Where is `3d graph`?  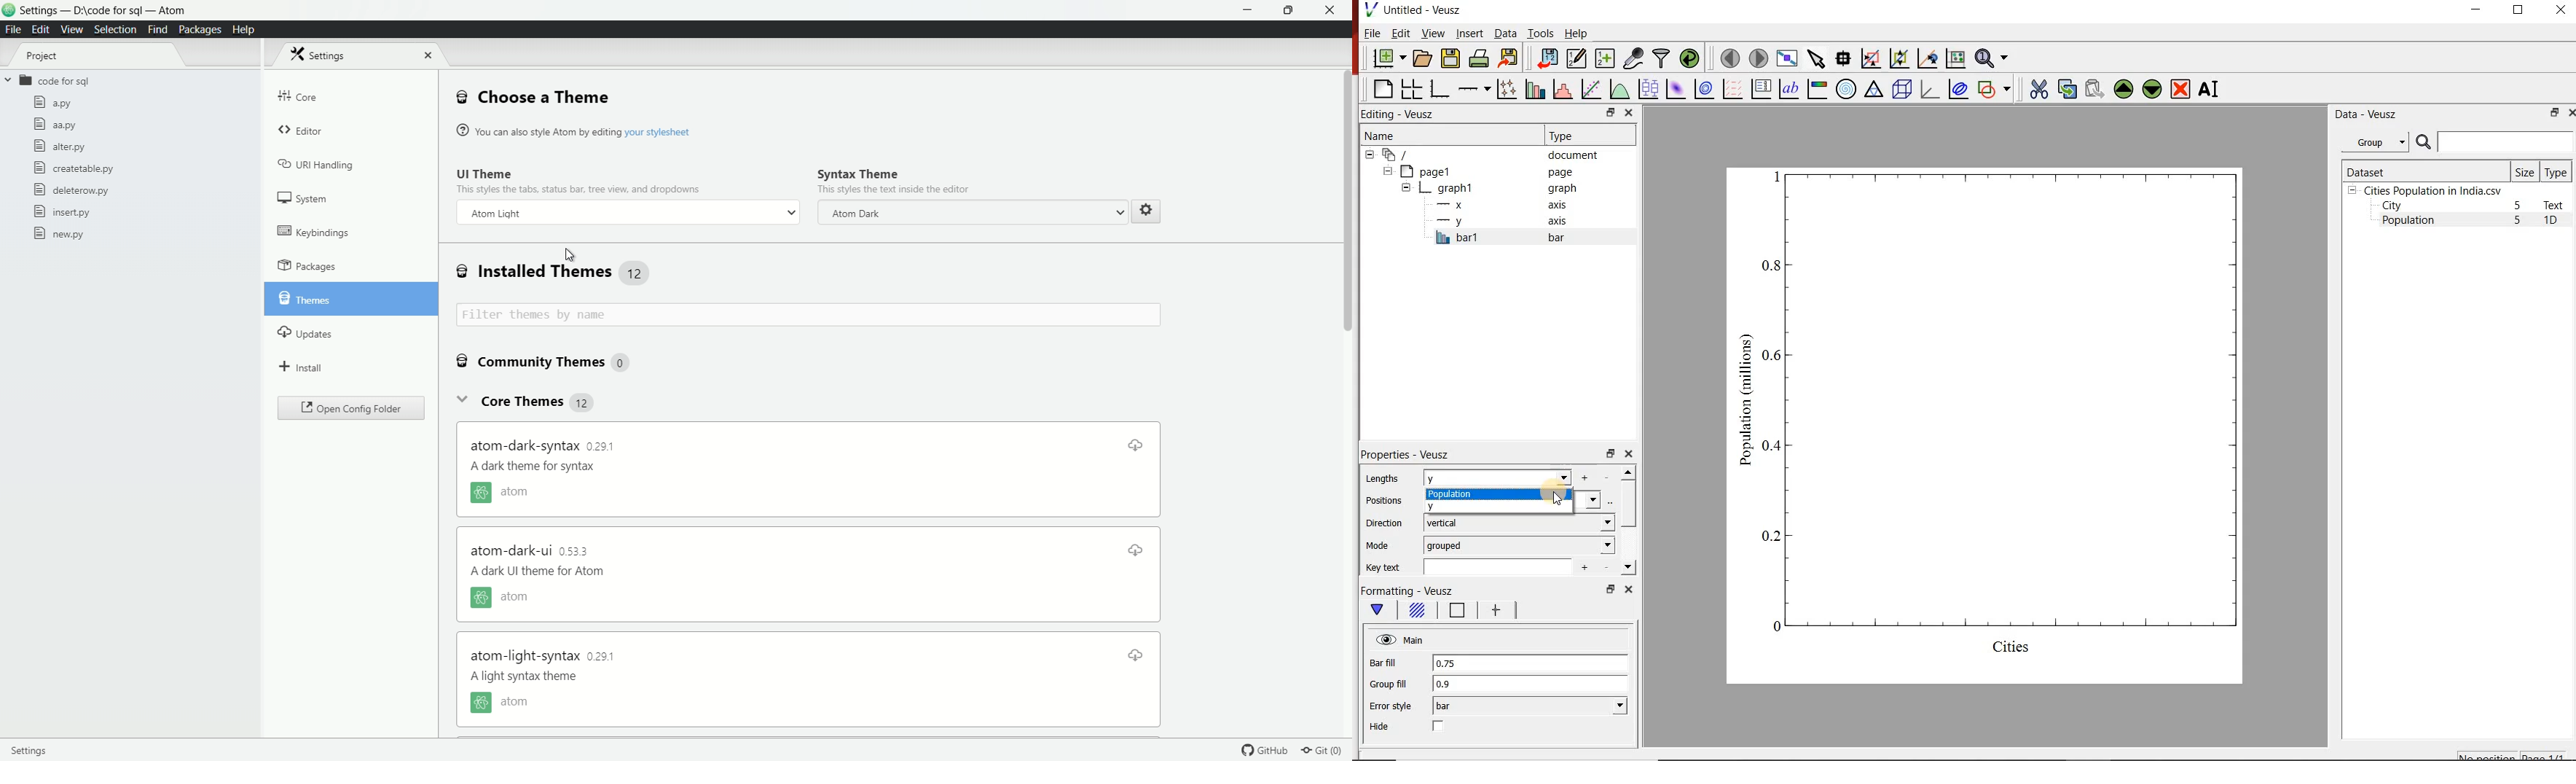 3d graph is located at coordinates (1928, 89).